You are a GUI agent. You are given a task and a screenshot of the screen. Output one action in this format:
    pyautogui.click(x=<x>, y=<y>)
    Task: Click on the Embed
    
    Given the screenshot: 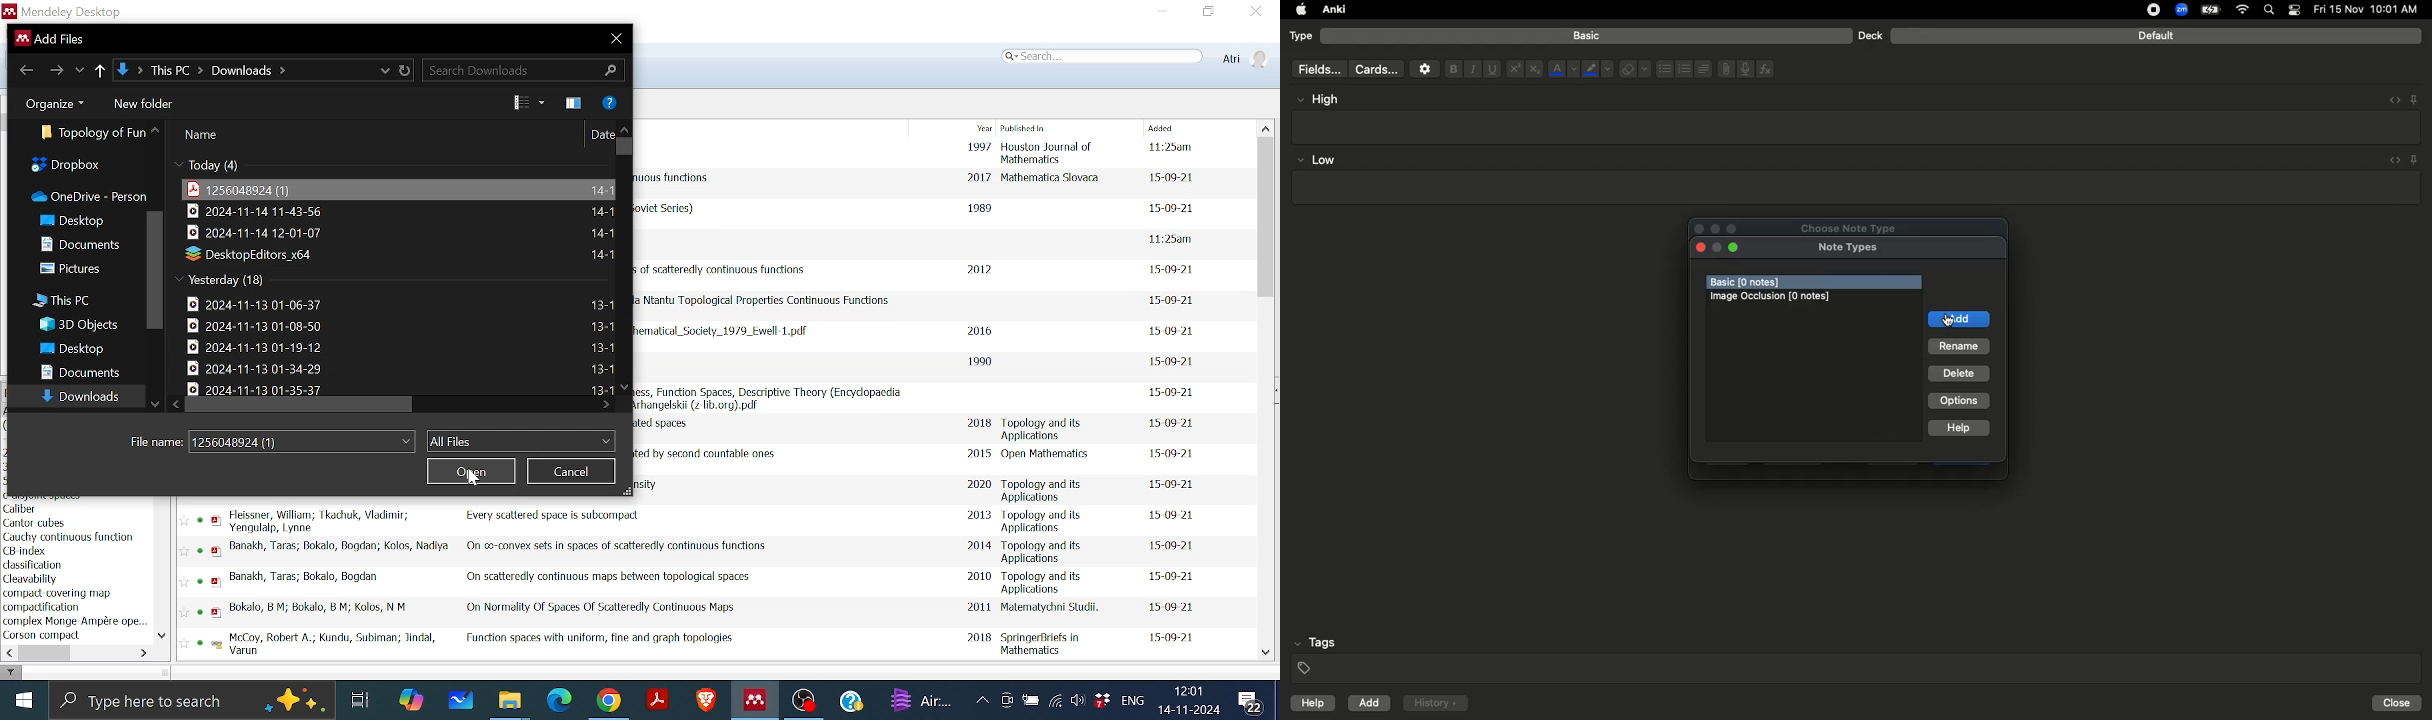 What is the action you would take?
    pyautogui.click(x=2390, y=100)
    